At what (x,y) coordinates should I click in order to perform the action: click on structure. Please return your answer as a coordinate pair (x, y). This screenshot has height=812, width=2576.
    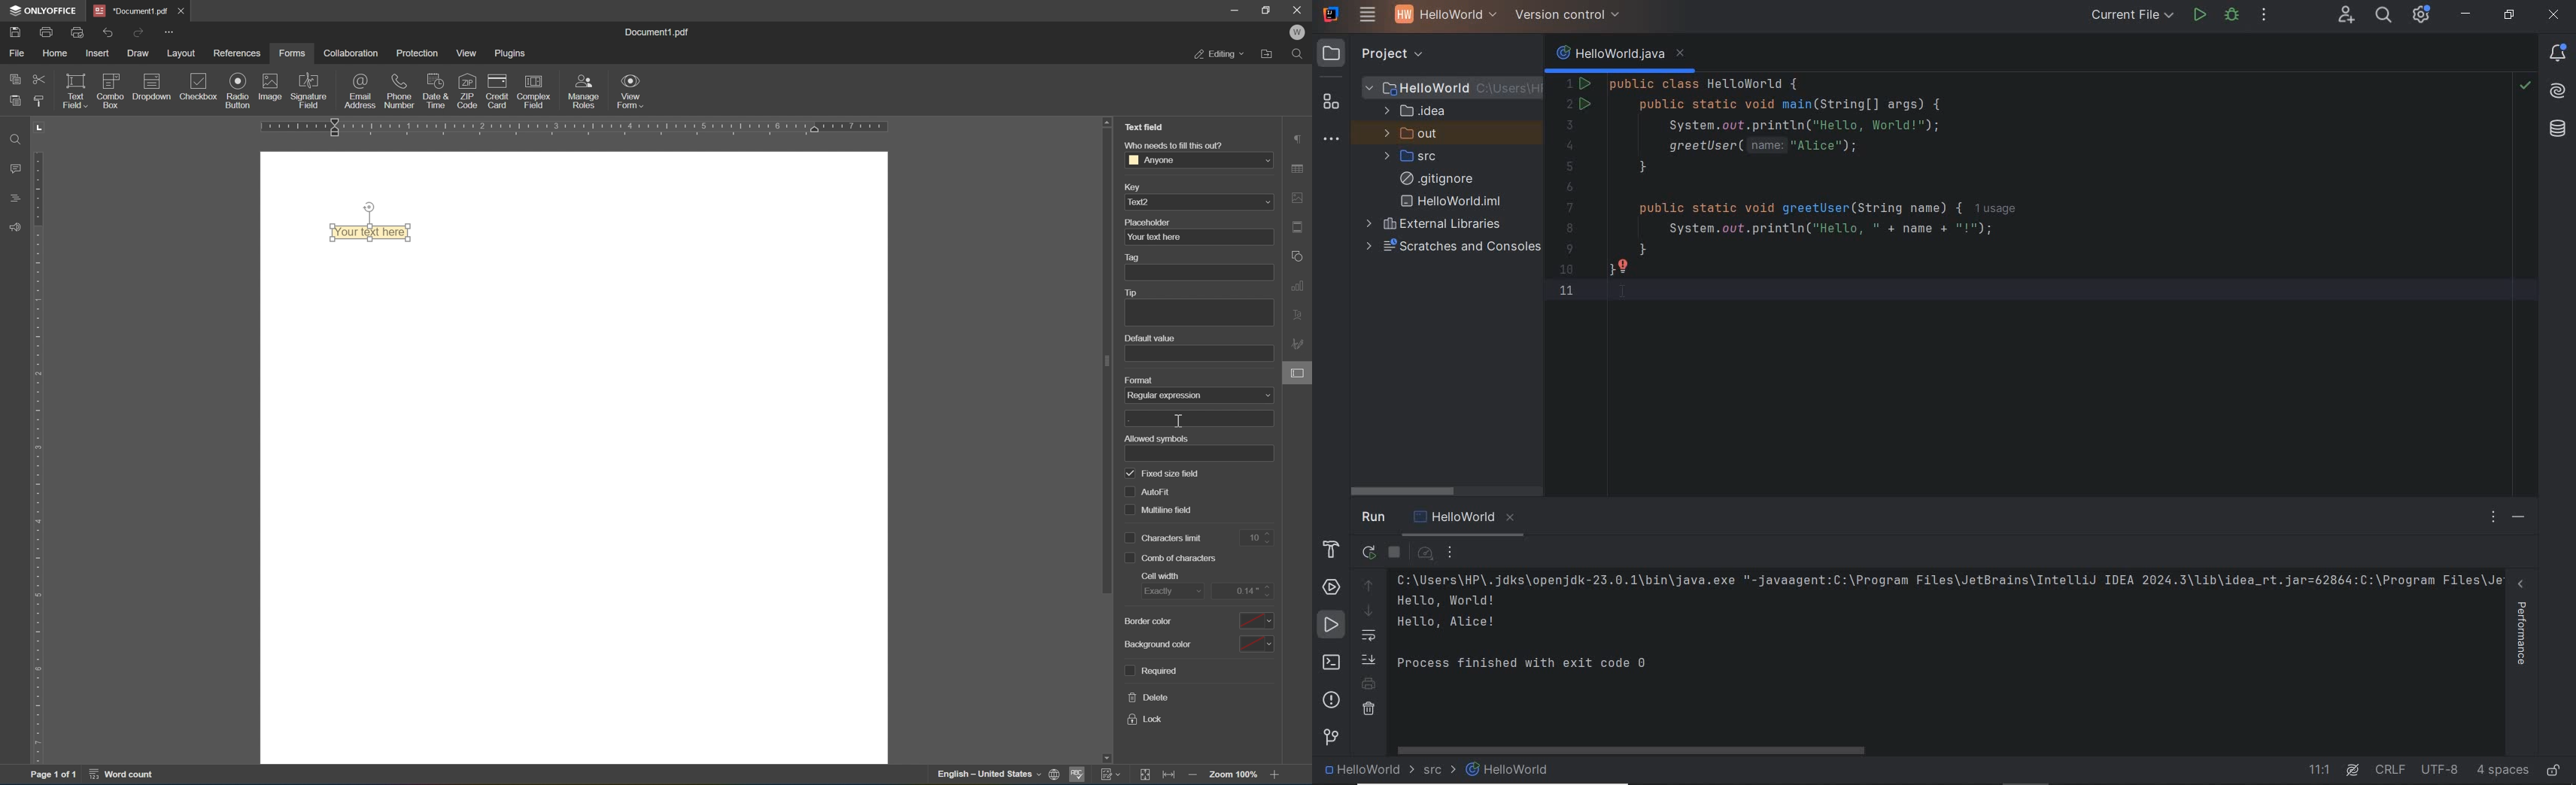
    Looking at the image, I should click on (1330, 105).